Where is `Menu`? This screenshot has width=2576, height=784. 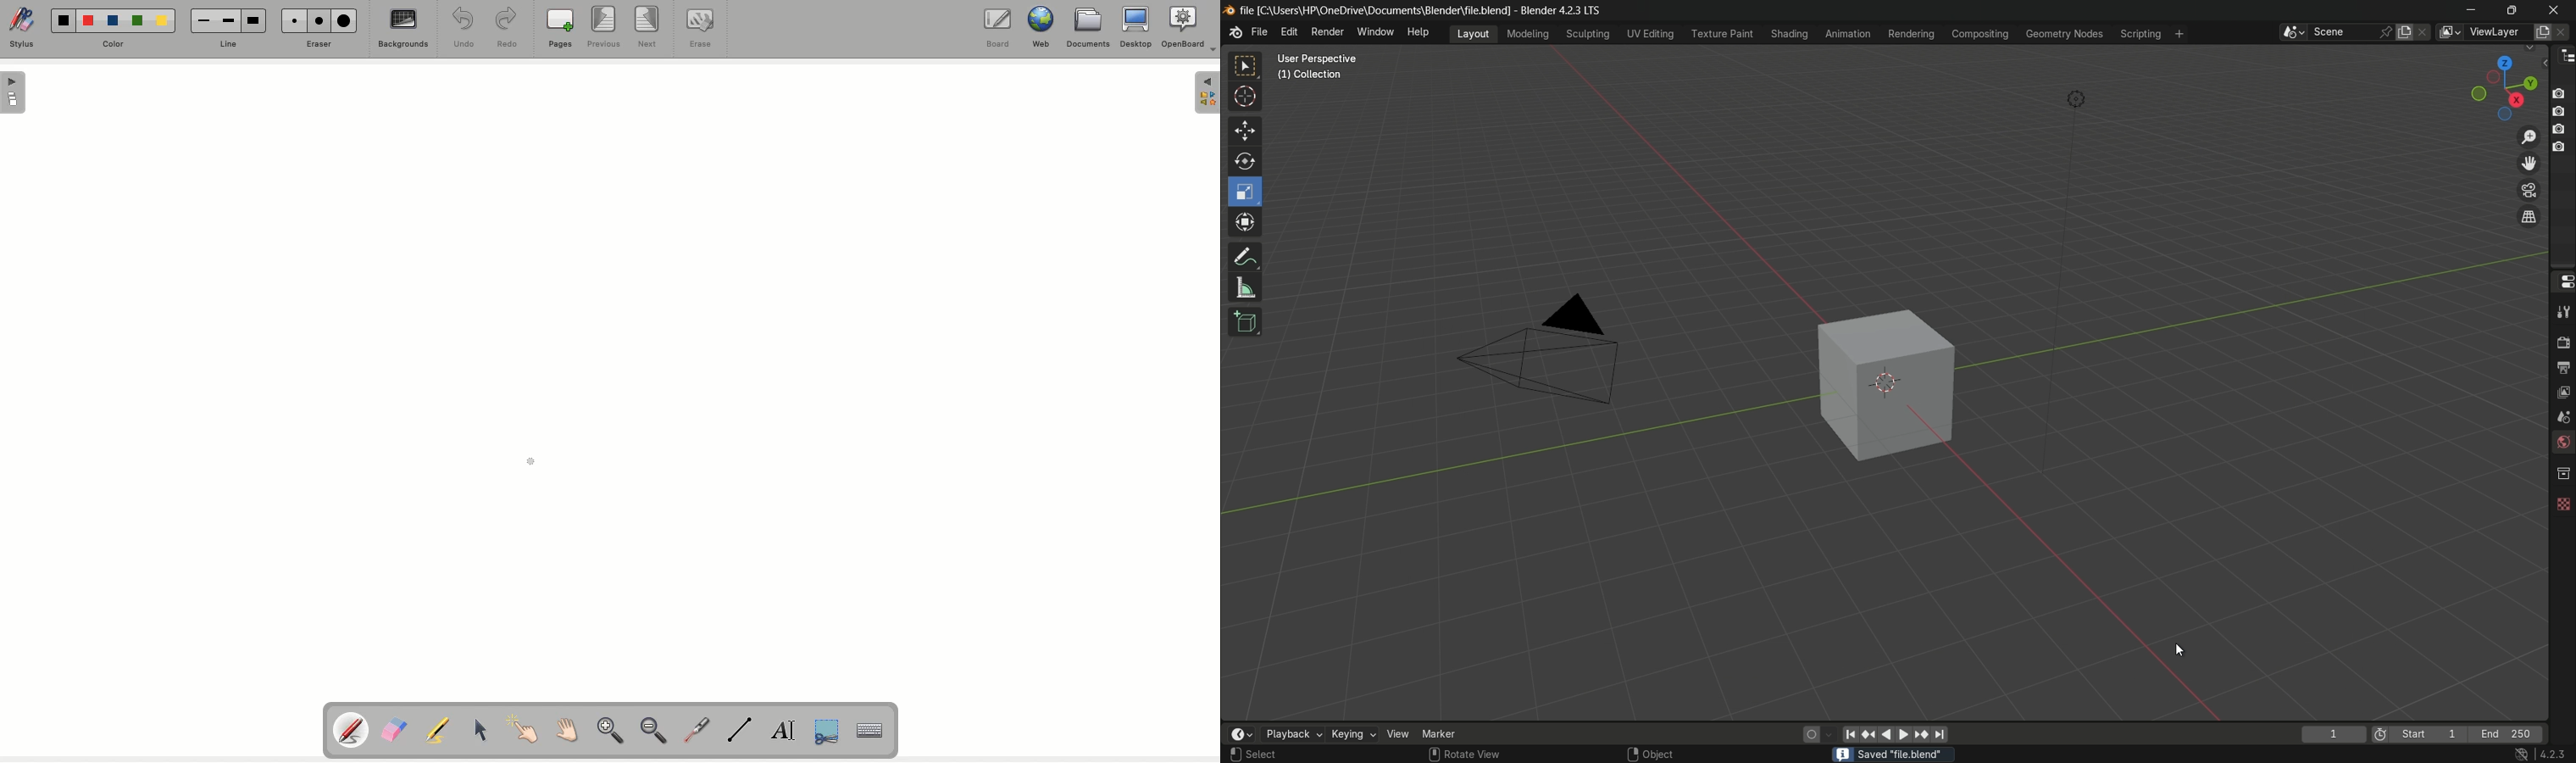 Menu is located at coordinates (1207, 94).